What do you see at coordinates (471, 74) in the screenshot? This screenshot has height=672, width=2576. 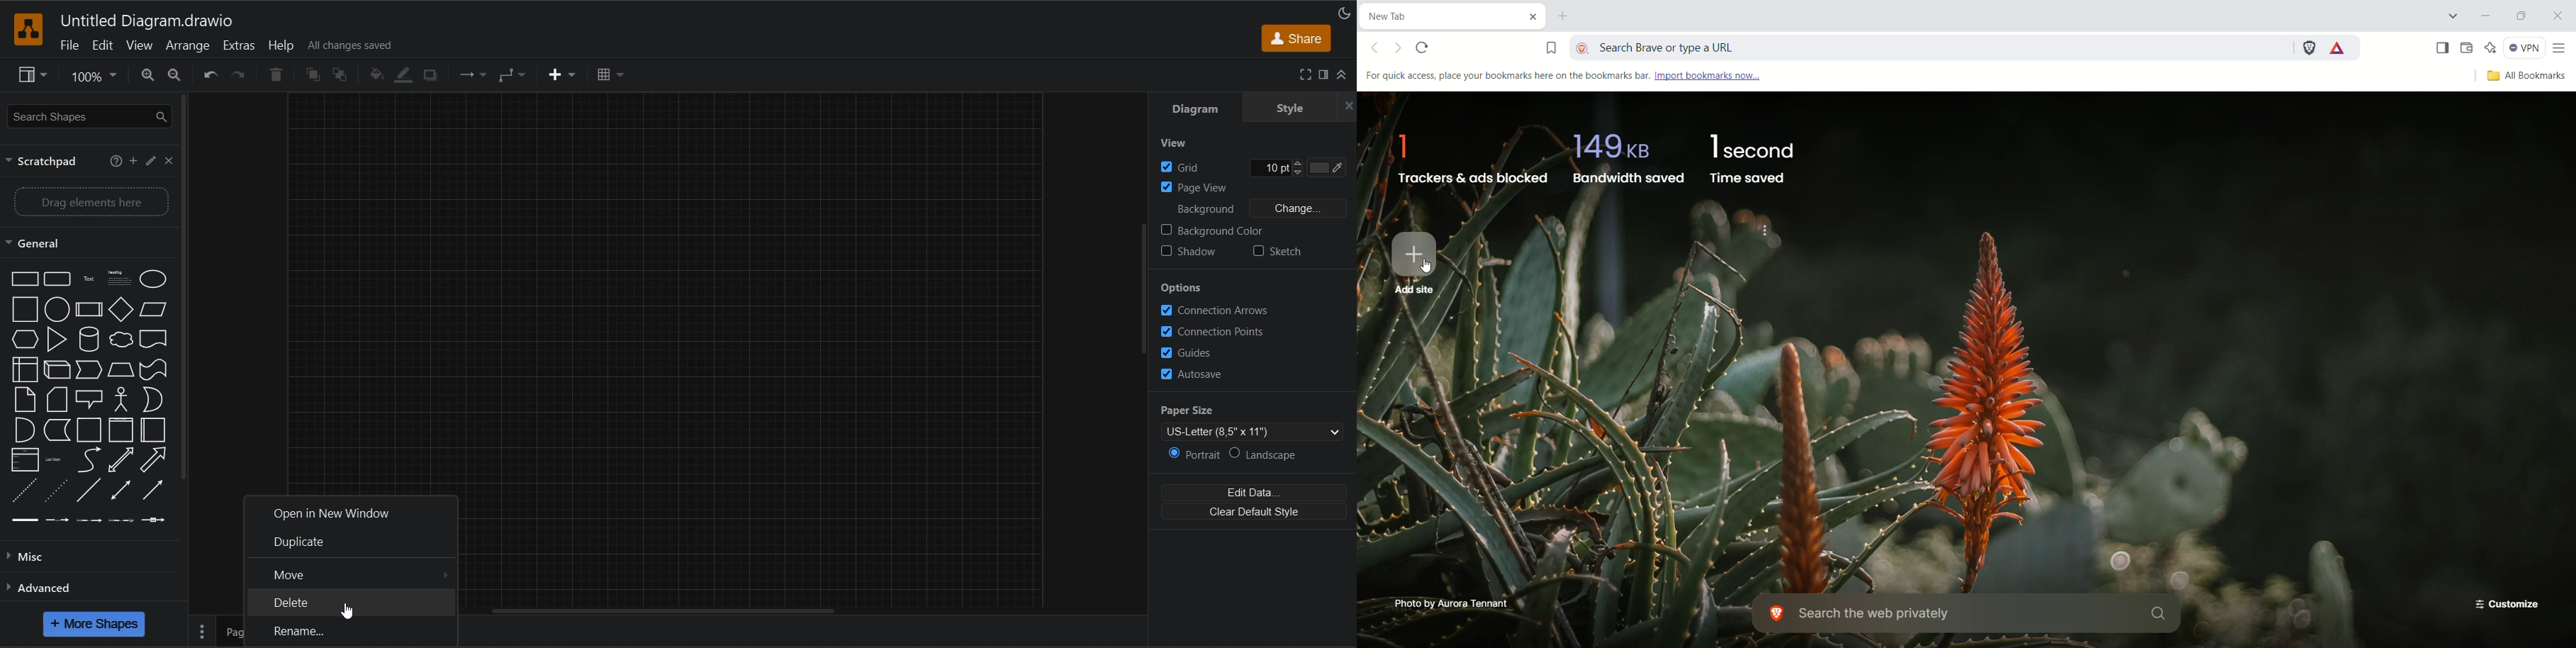 I see `connection` at bounding box center [471, 74].